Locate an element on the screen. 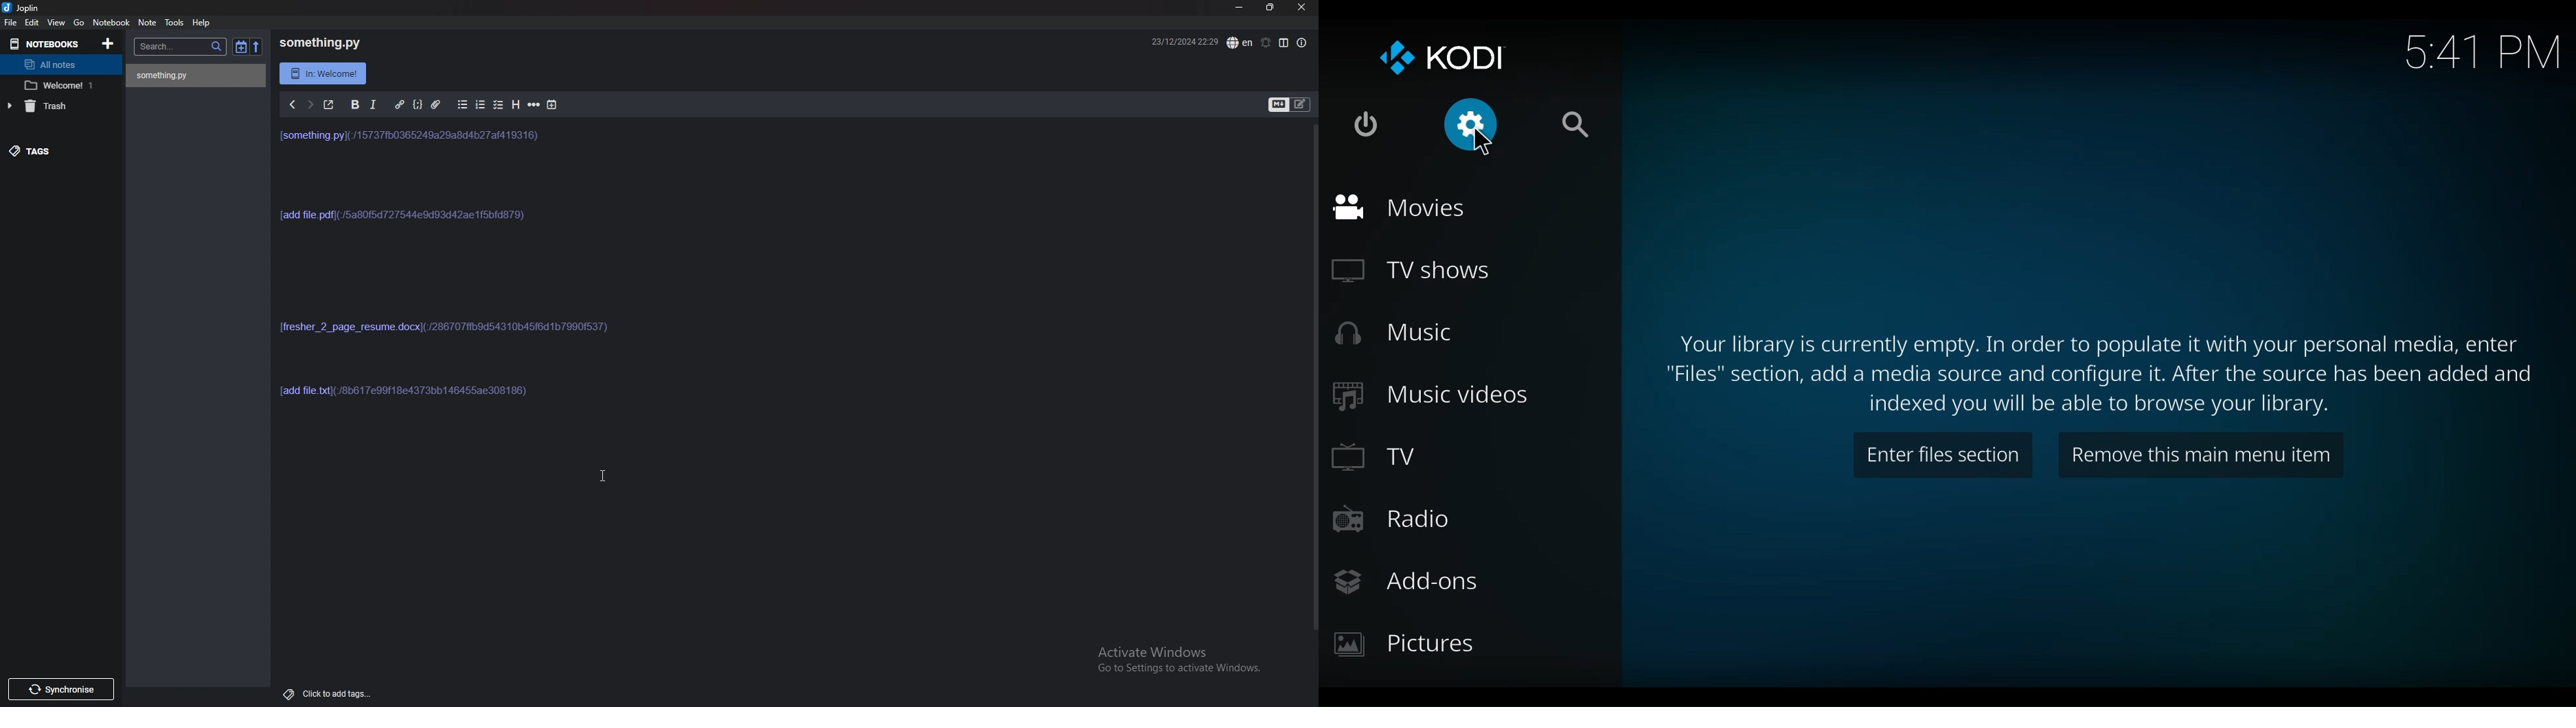 This screenshot has height=728, width=2576. something.py is located at coordinates (323, 43).